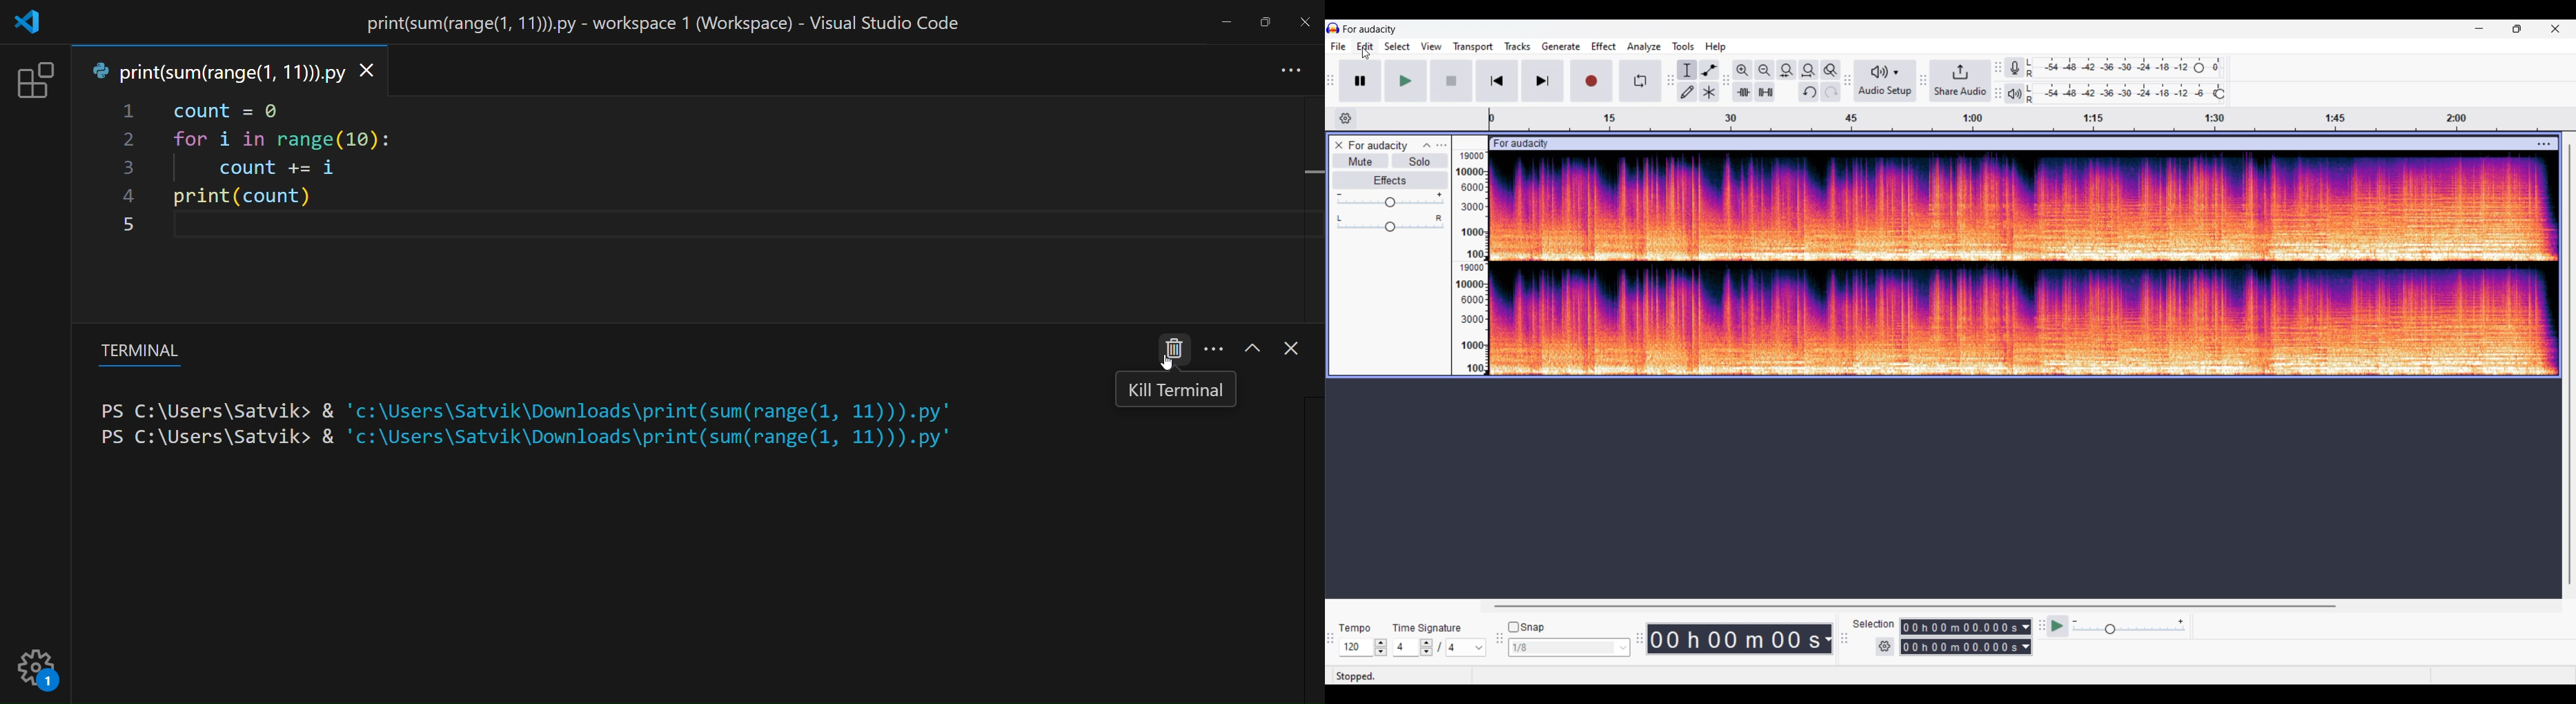 This screenshot has height=728, width=2576. What do you see at coordinates (1389, 181) in the screenshot?
I see `Effects` at bounding box center [1389, 181].